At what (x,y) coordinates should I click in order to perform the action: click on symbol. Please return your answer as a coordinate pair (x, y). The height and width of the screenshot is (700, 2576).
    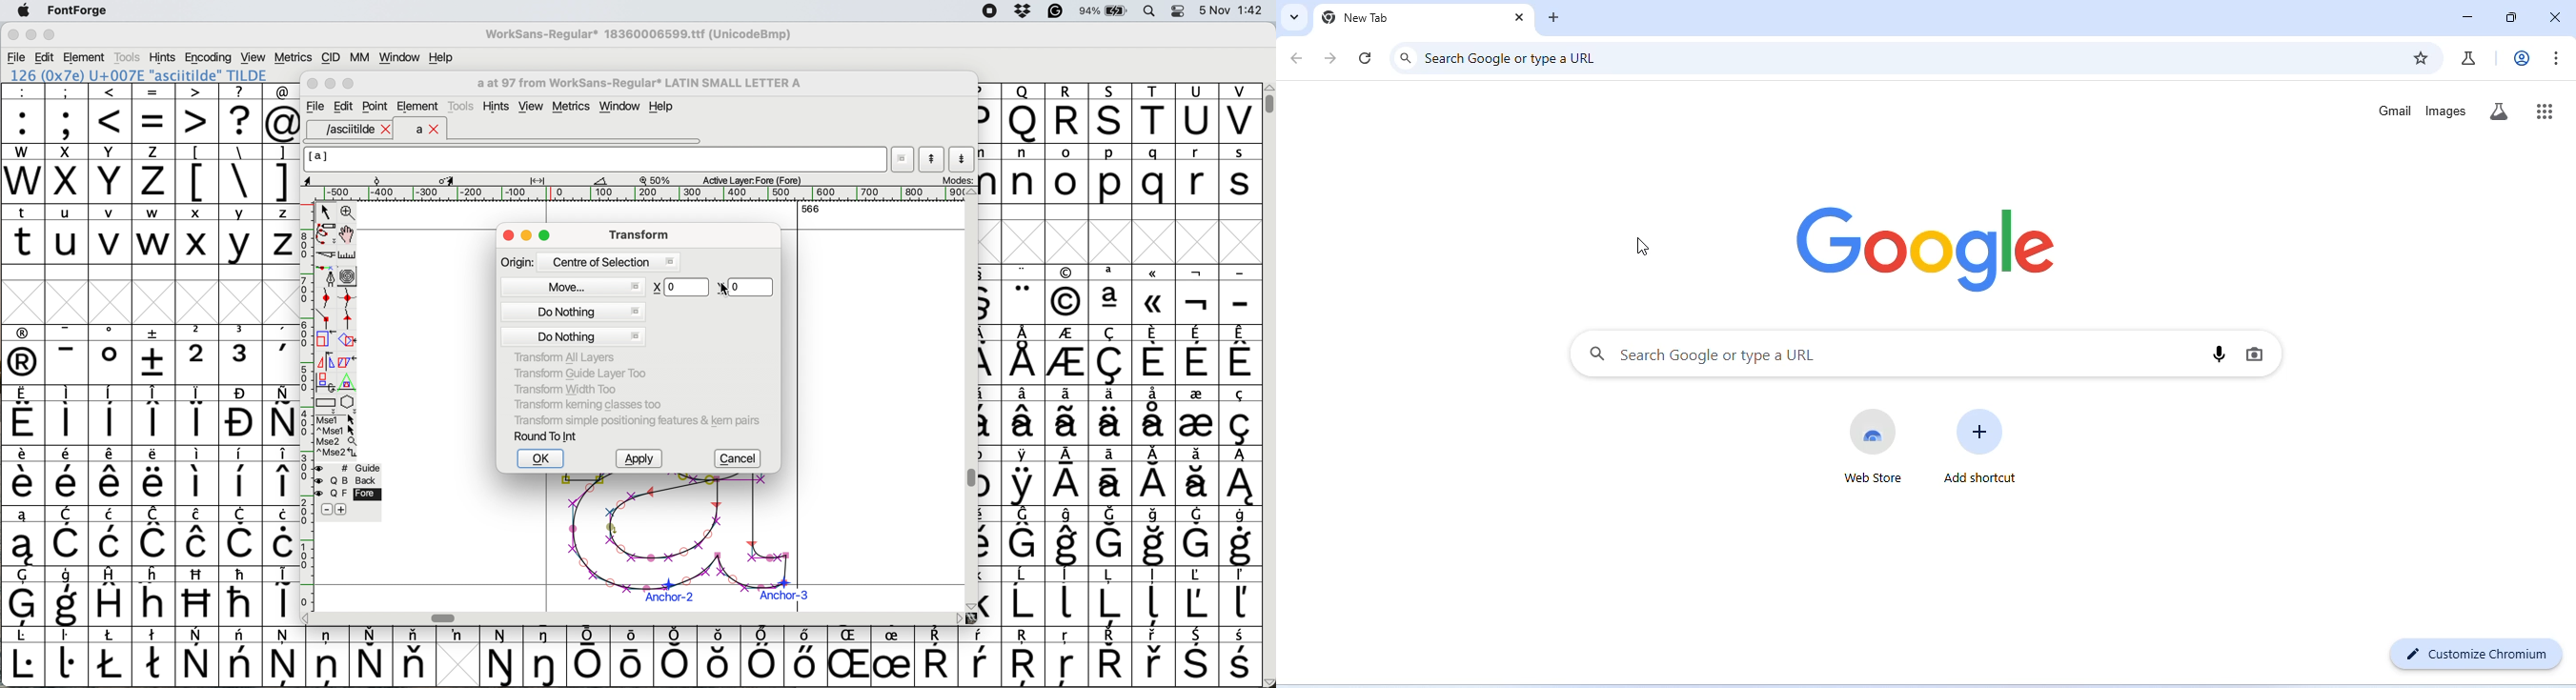
    Looking at the image, I should click on (371, 656).